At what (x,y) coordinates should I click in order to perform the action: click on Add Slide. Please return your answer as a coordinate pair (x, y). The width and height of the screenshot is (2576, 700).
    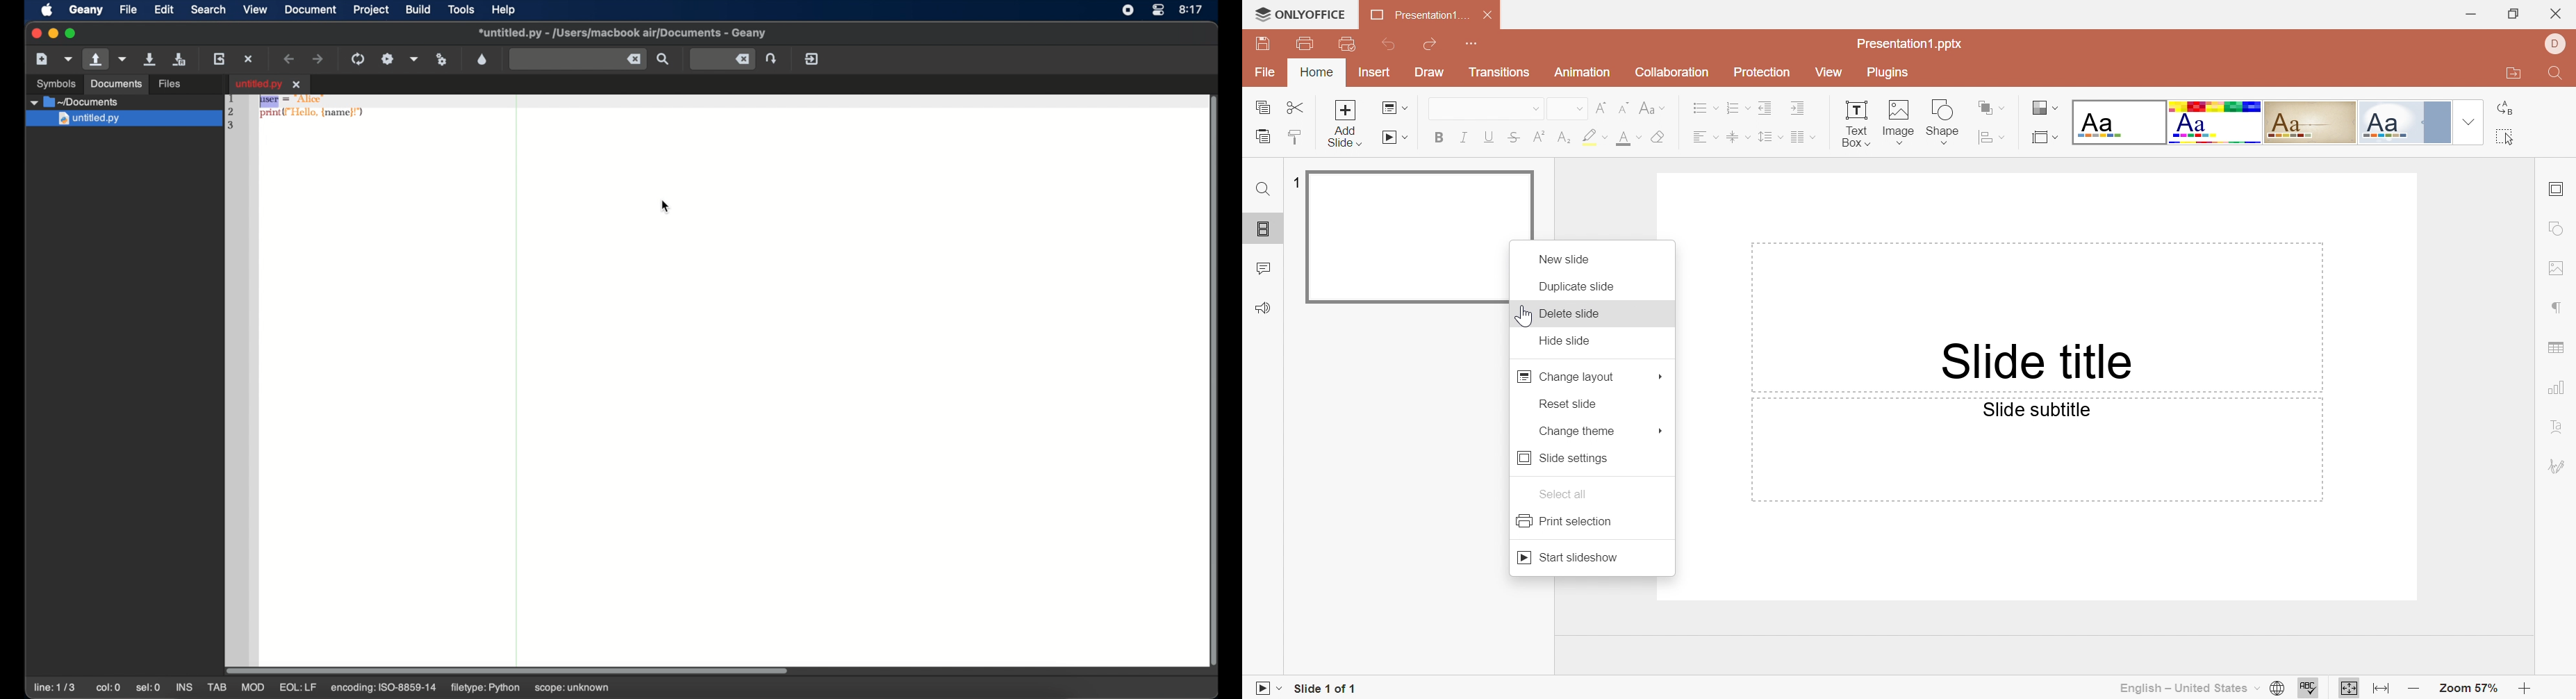
    Looking at the image, I should click on (1346, 125).